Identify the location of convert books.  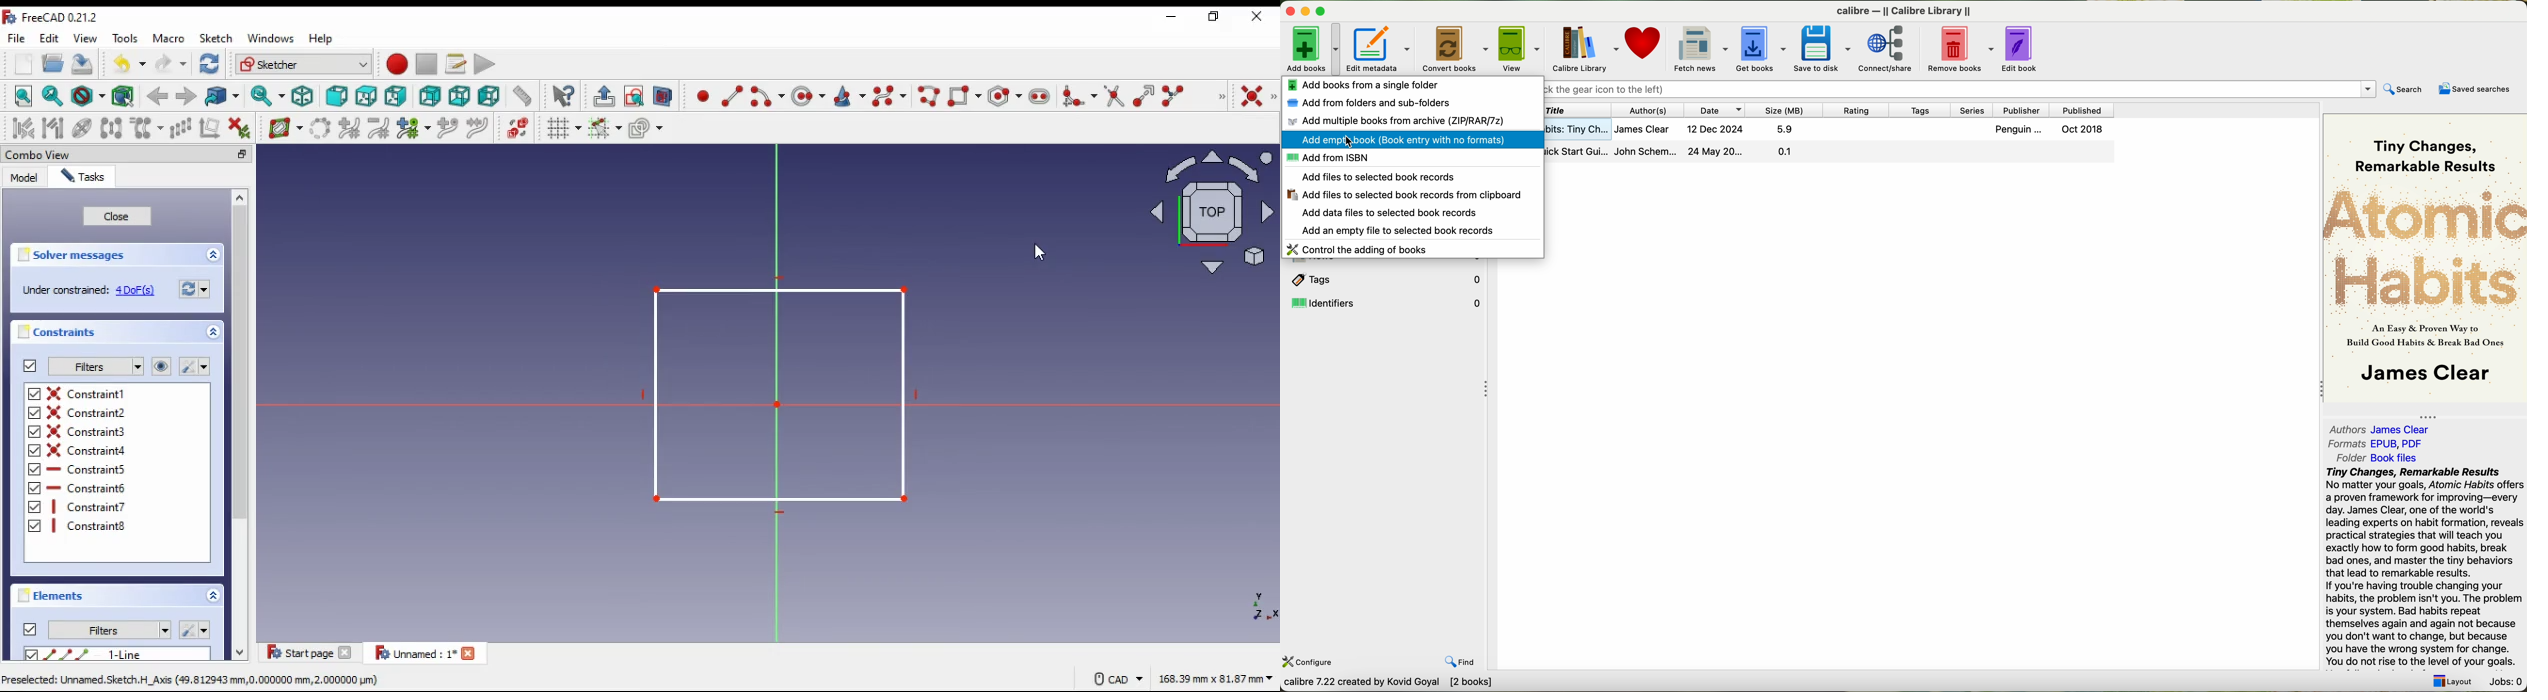
(1454, 48).